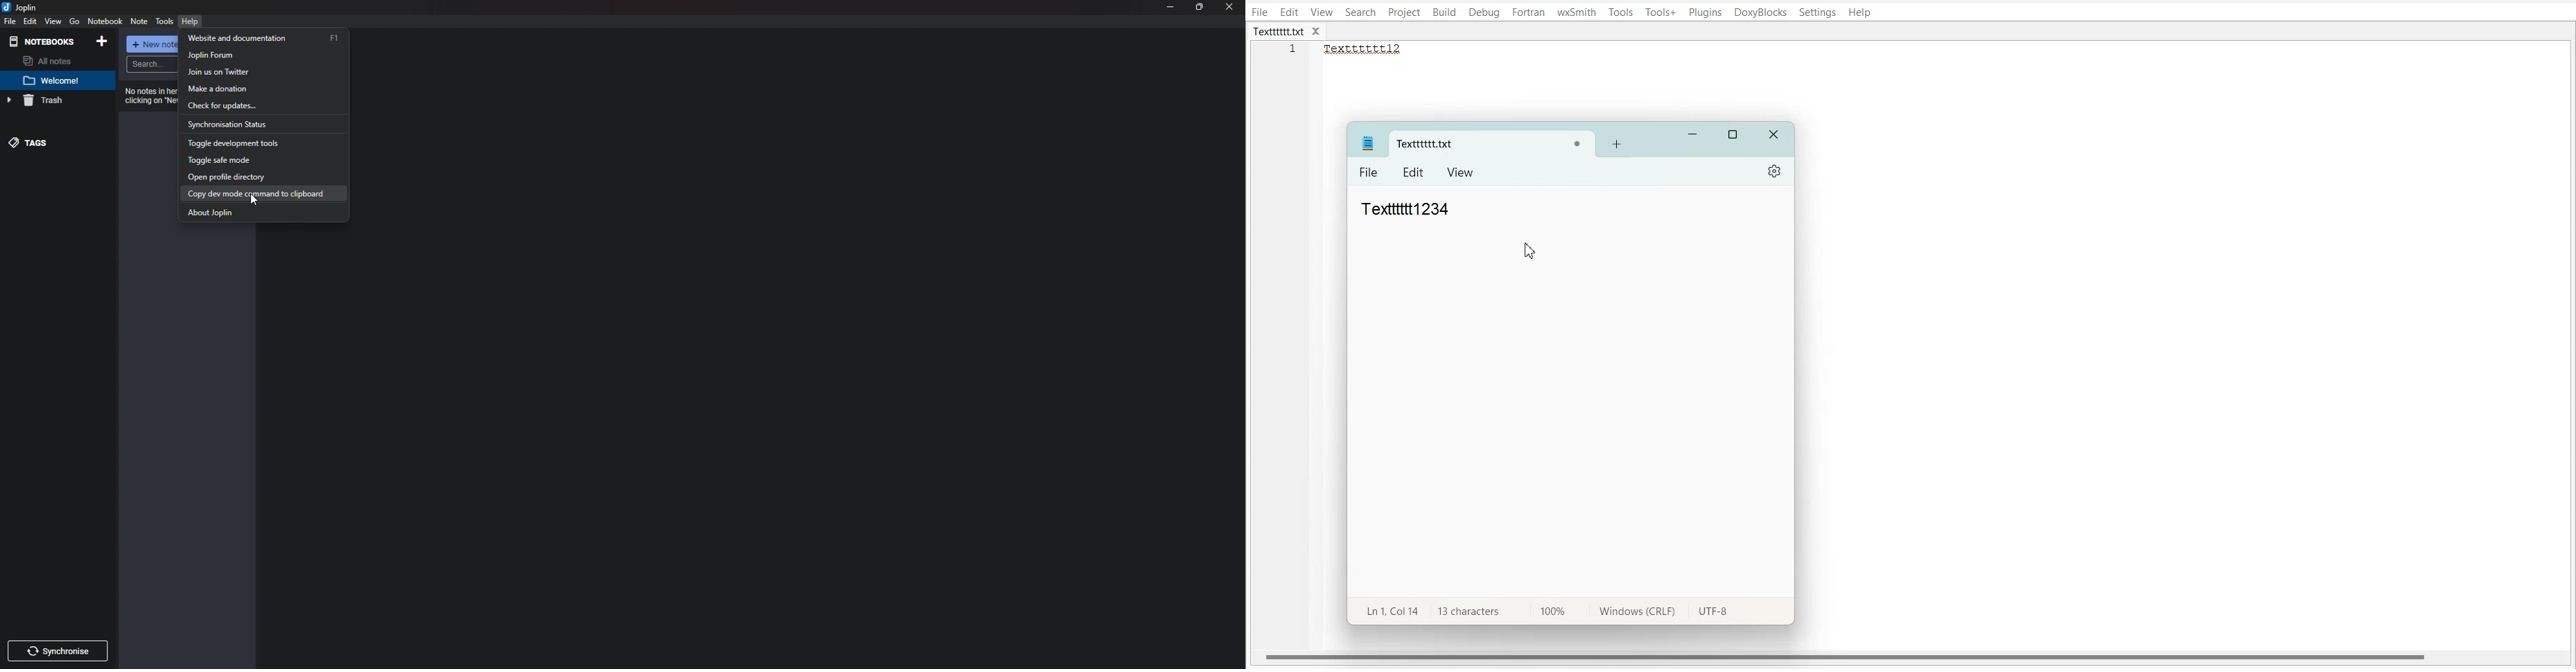 This screenshot has height=672, width=2576. Describe the element at coordinates (9, 22) in the screenshot. I see `file` at that location.